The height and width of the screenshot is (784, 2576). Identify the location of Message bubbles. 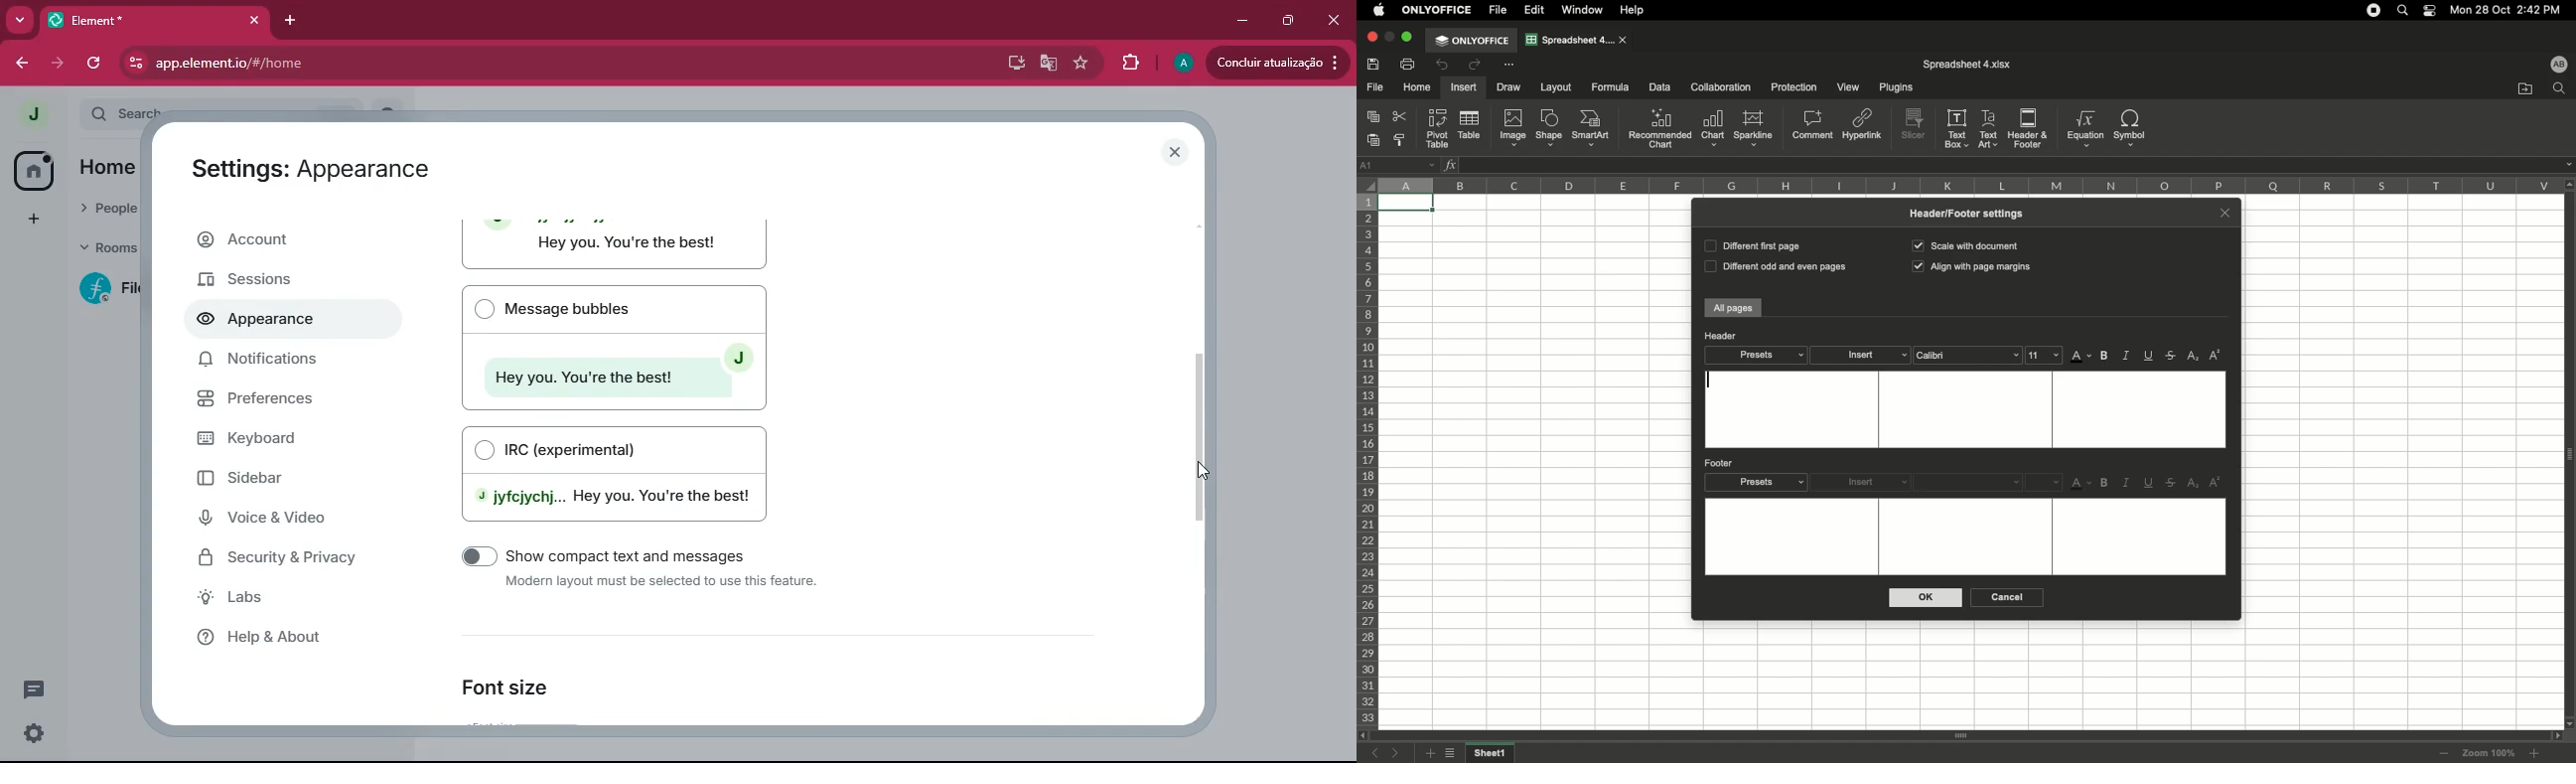
(614, 347).